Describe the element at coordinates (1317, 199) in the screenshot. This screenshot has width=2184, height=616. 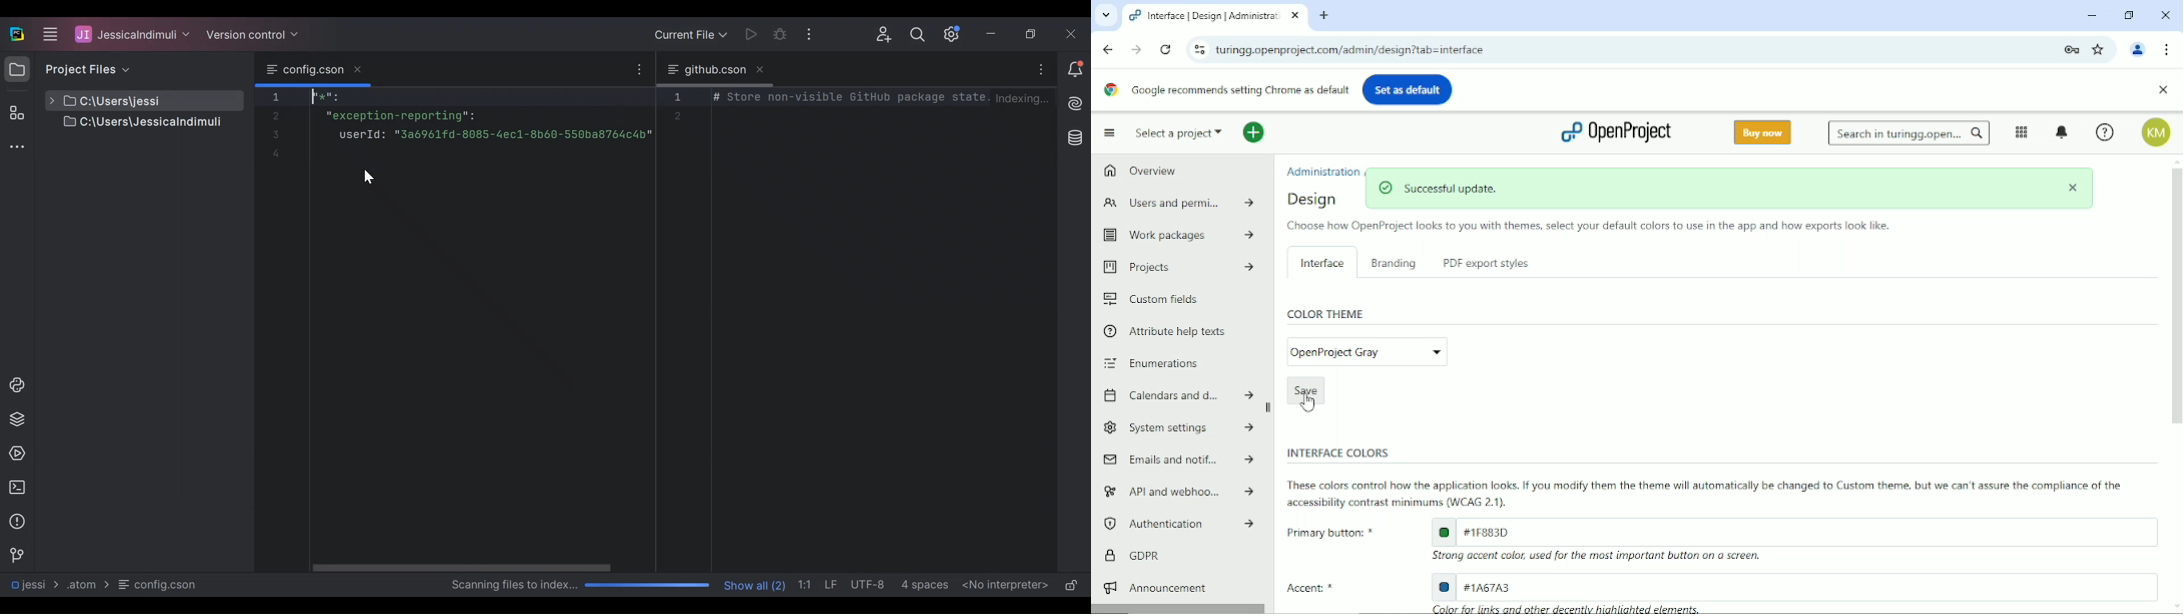
I see `Design` at that location.